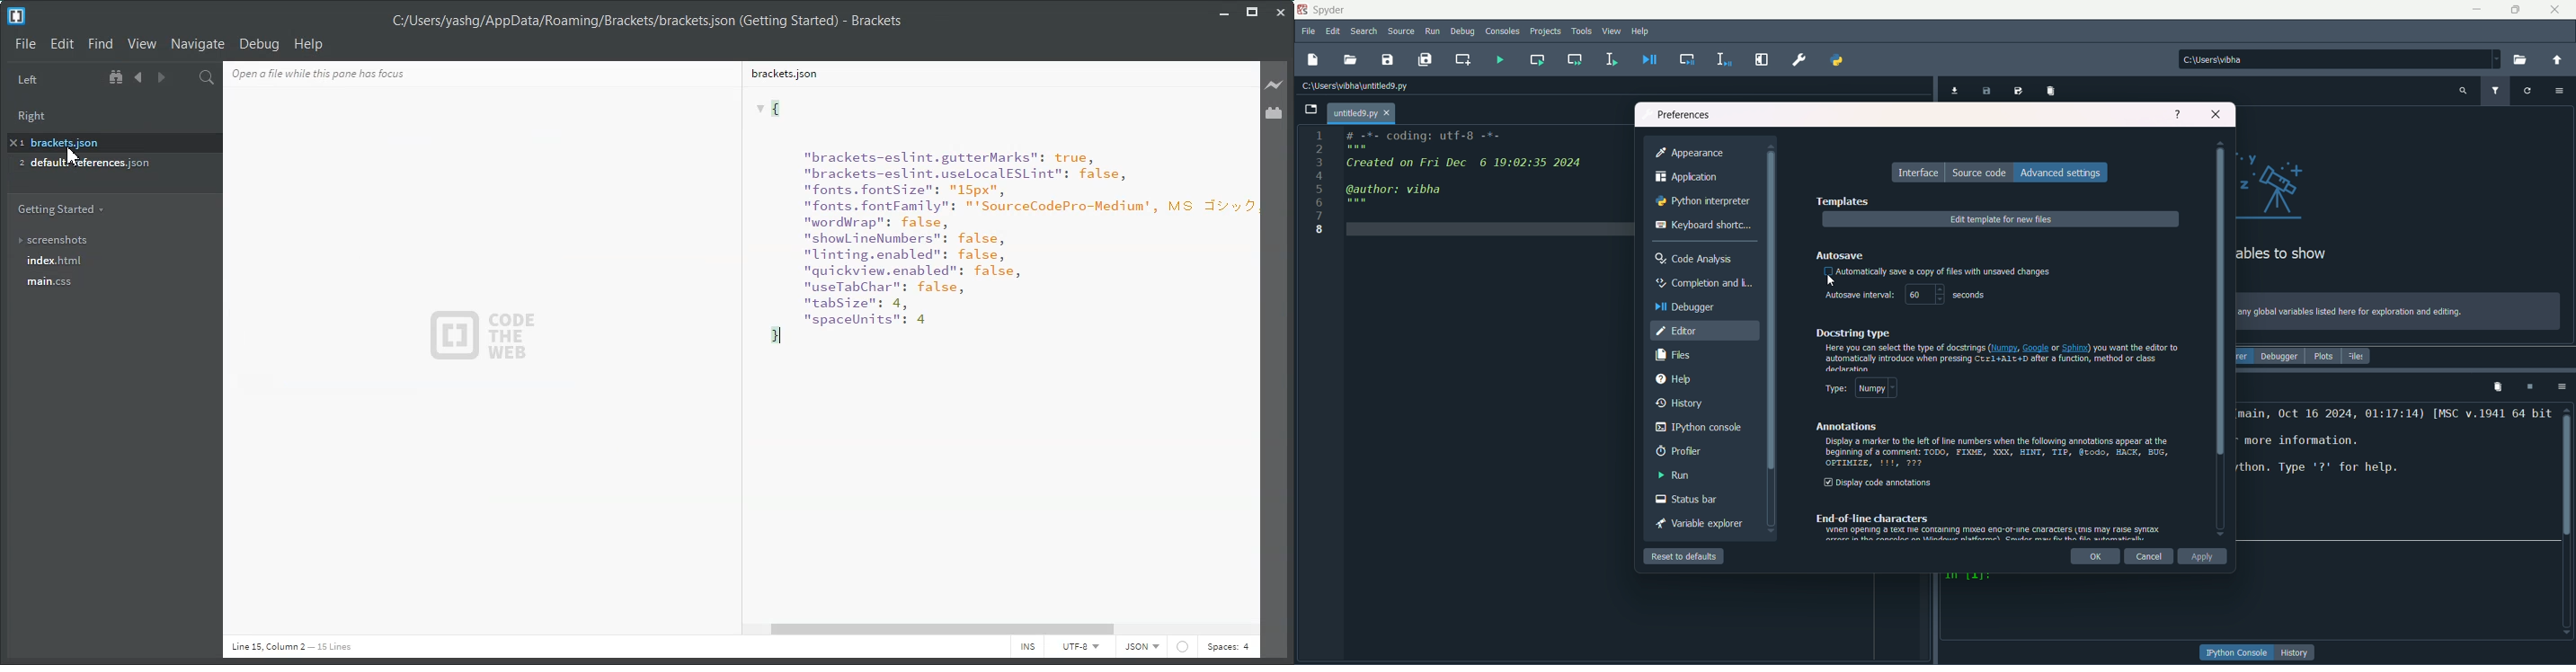  What do you see at coordinates (109, 141) in the screenshot?
I see `brackets.json` at bounding box center [109, 141].